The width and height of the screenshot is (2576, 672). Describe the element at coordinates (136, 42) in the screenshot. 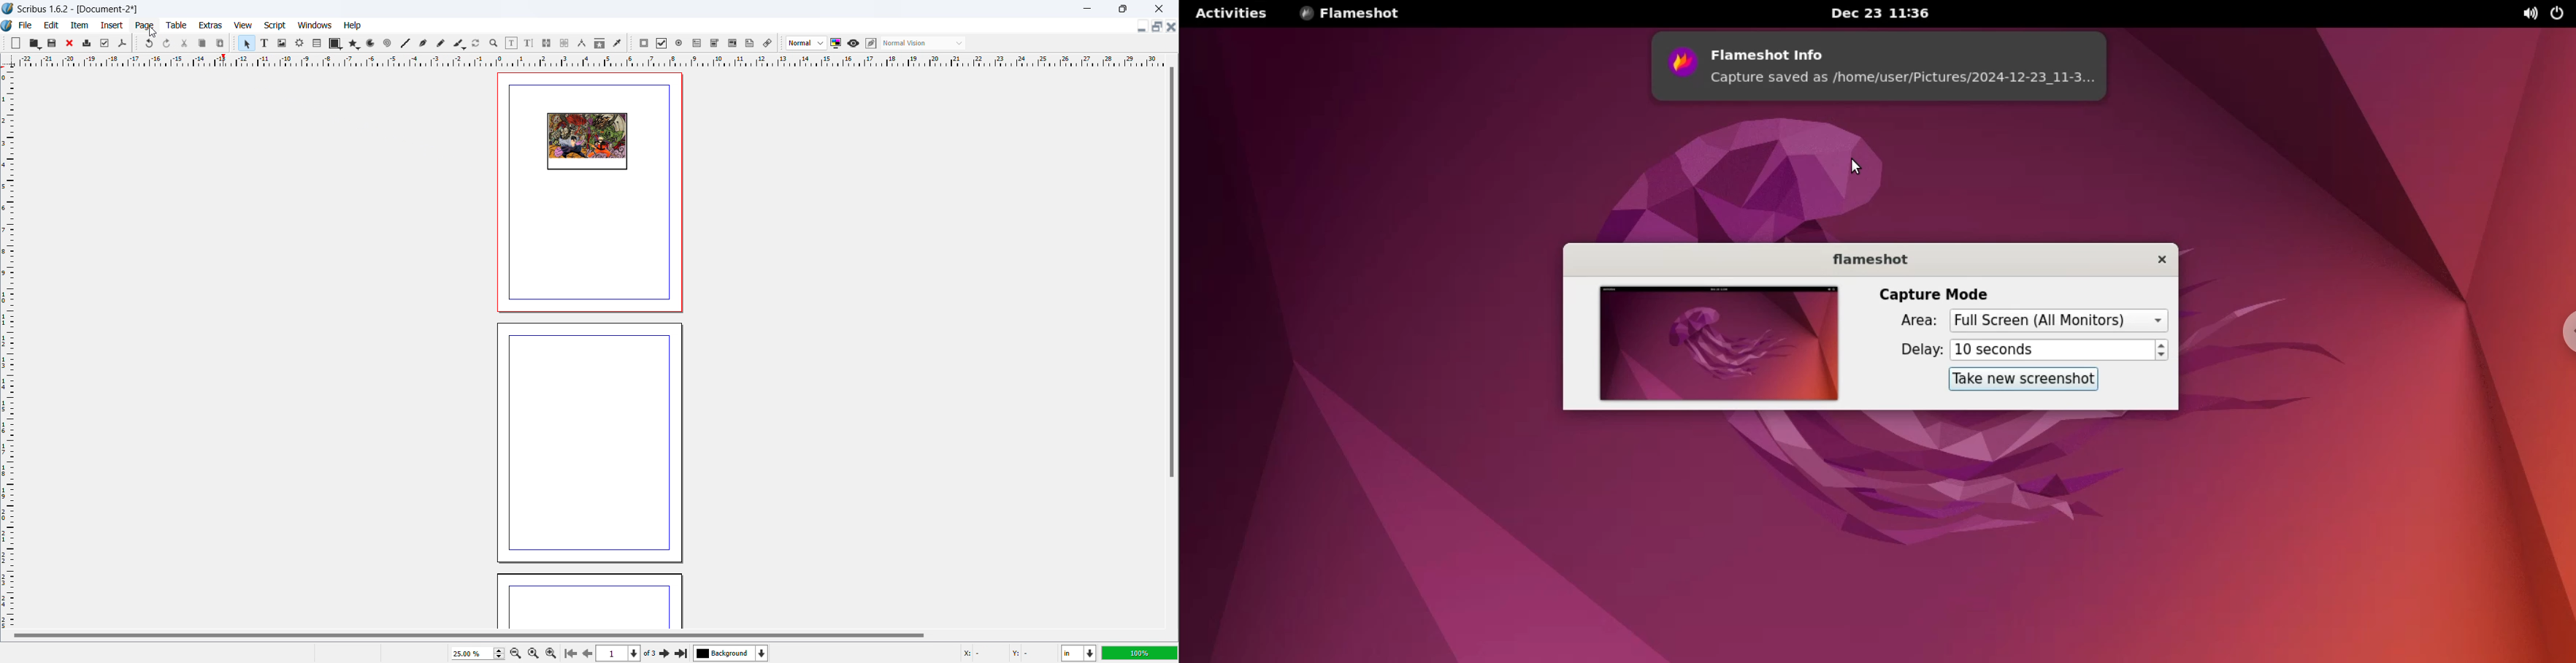

I see `move toolbox` at that location.